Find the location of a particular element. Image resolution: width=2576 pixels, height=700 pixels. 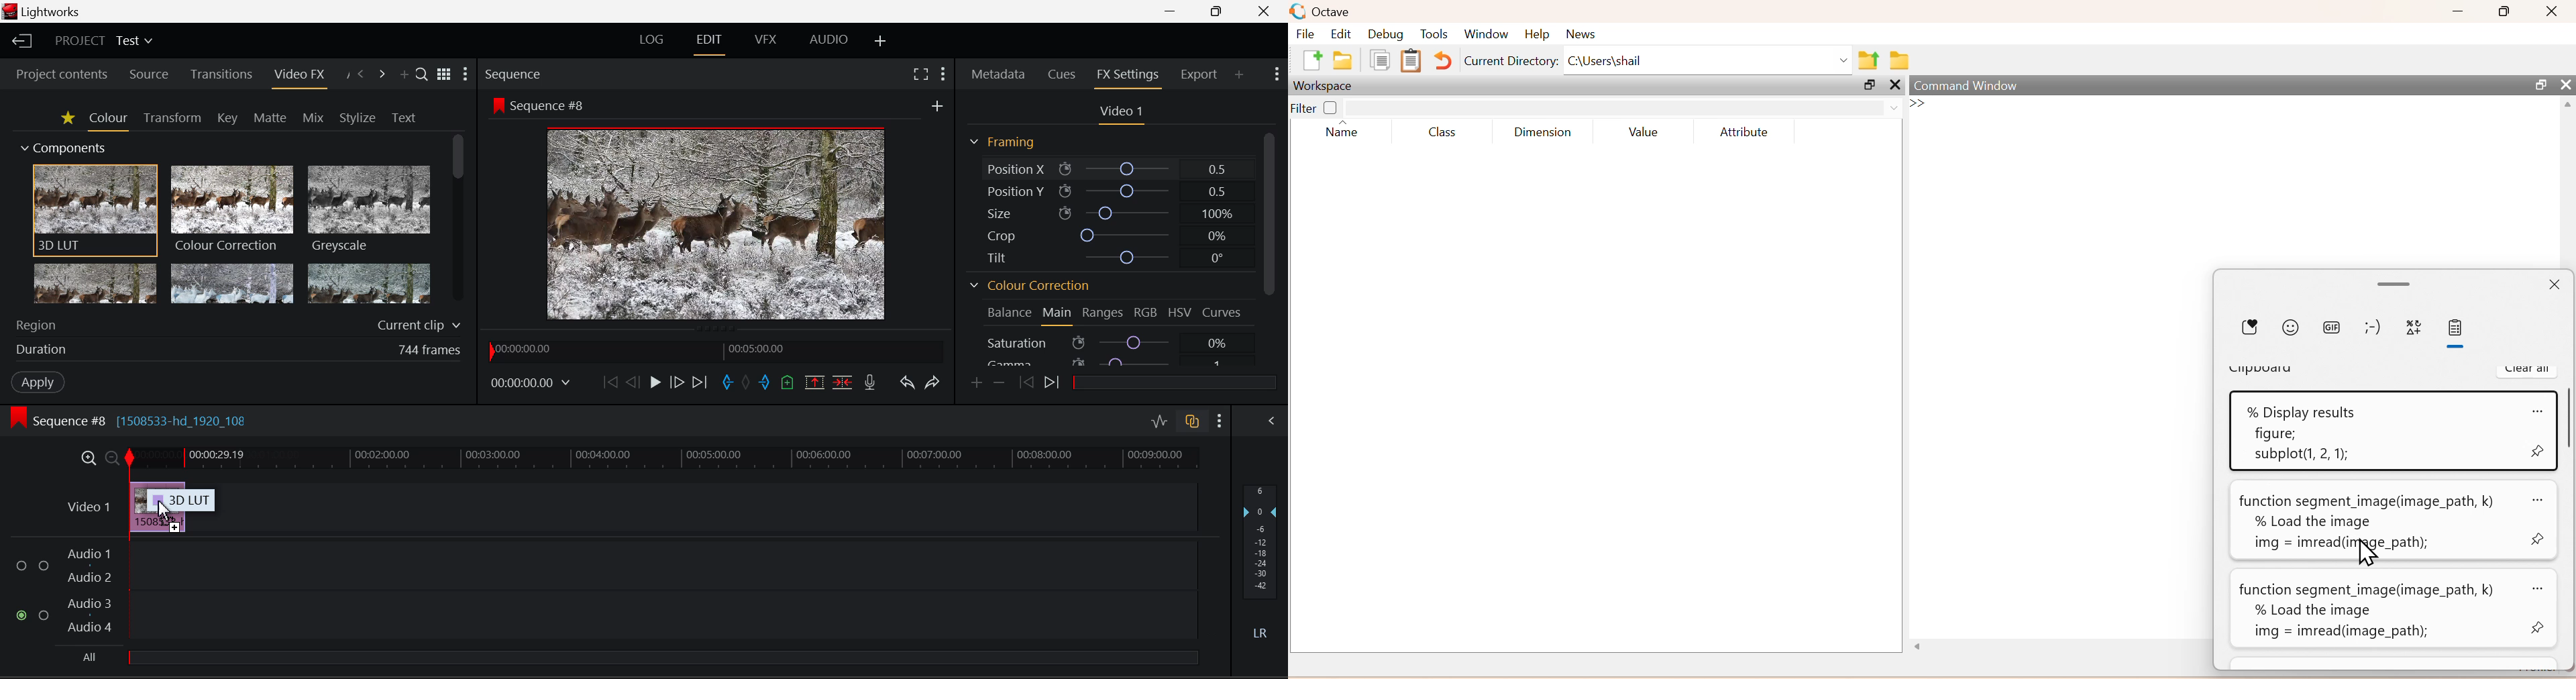

Remove Marked Section is located at coordinates (813, 382).